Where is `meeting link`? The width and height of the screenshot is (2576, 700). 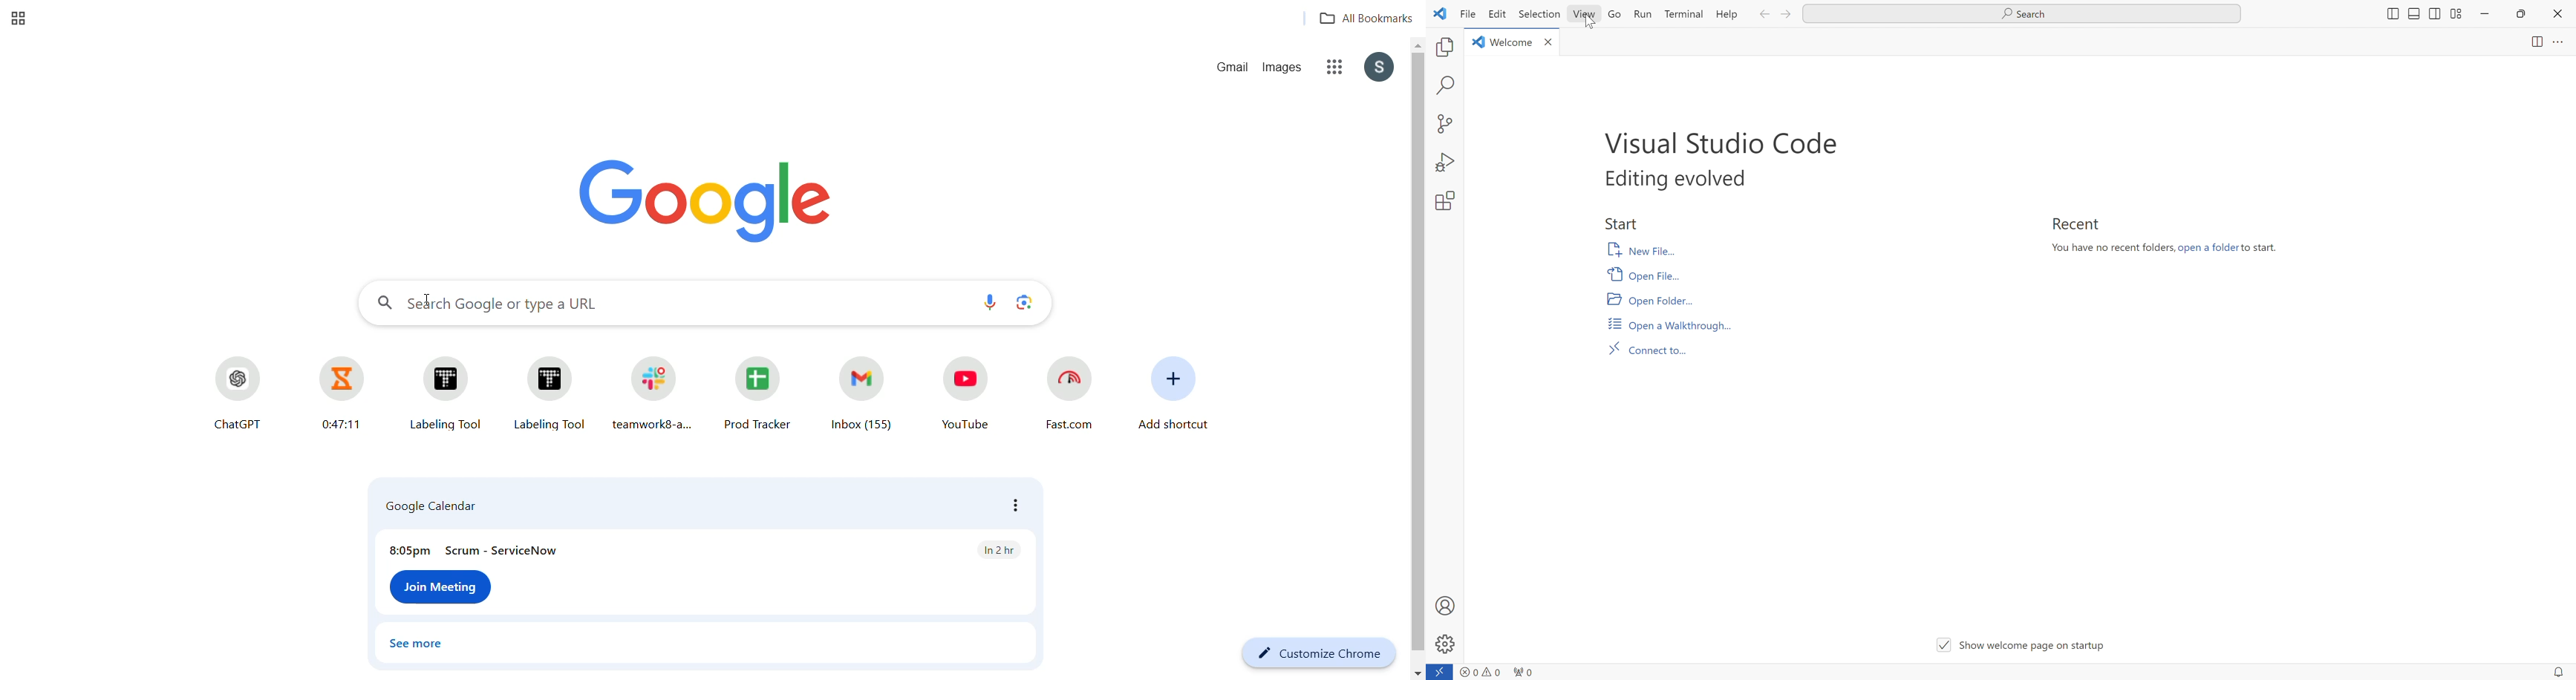 meeting link is located at coordinates (440, 587).